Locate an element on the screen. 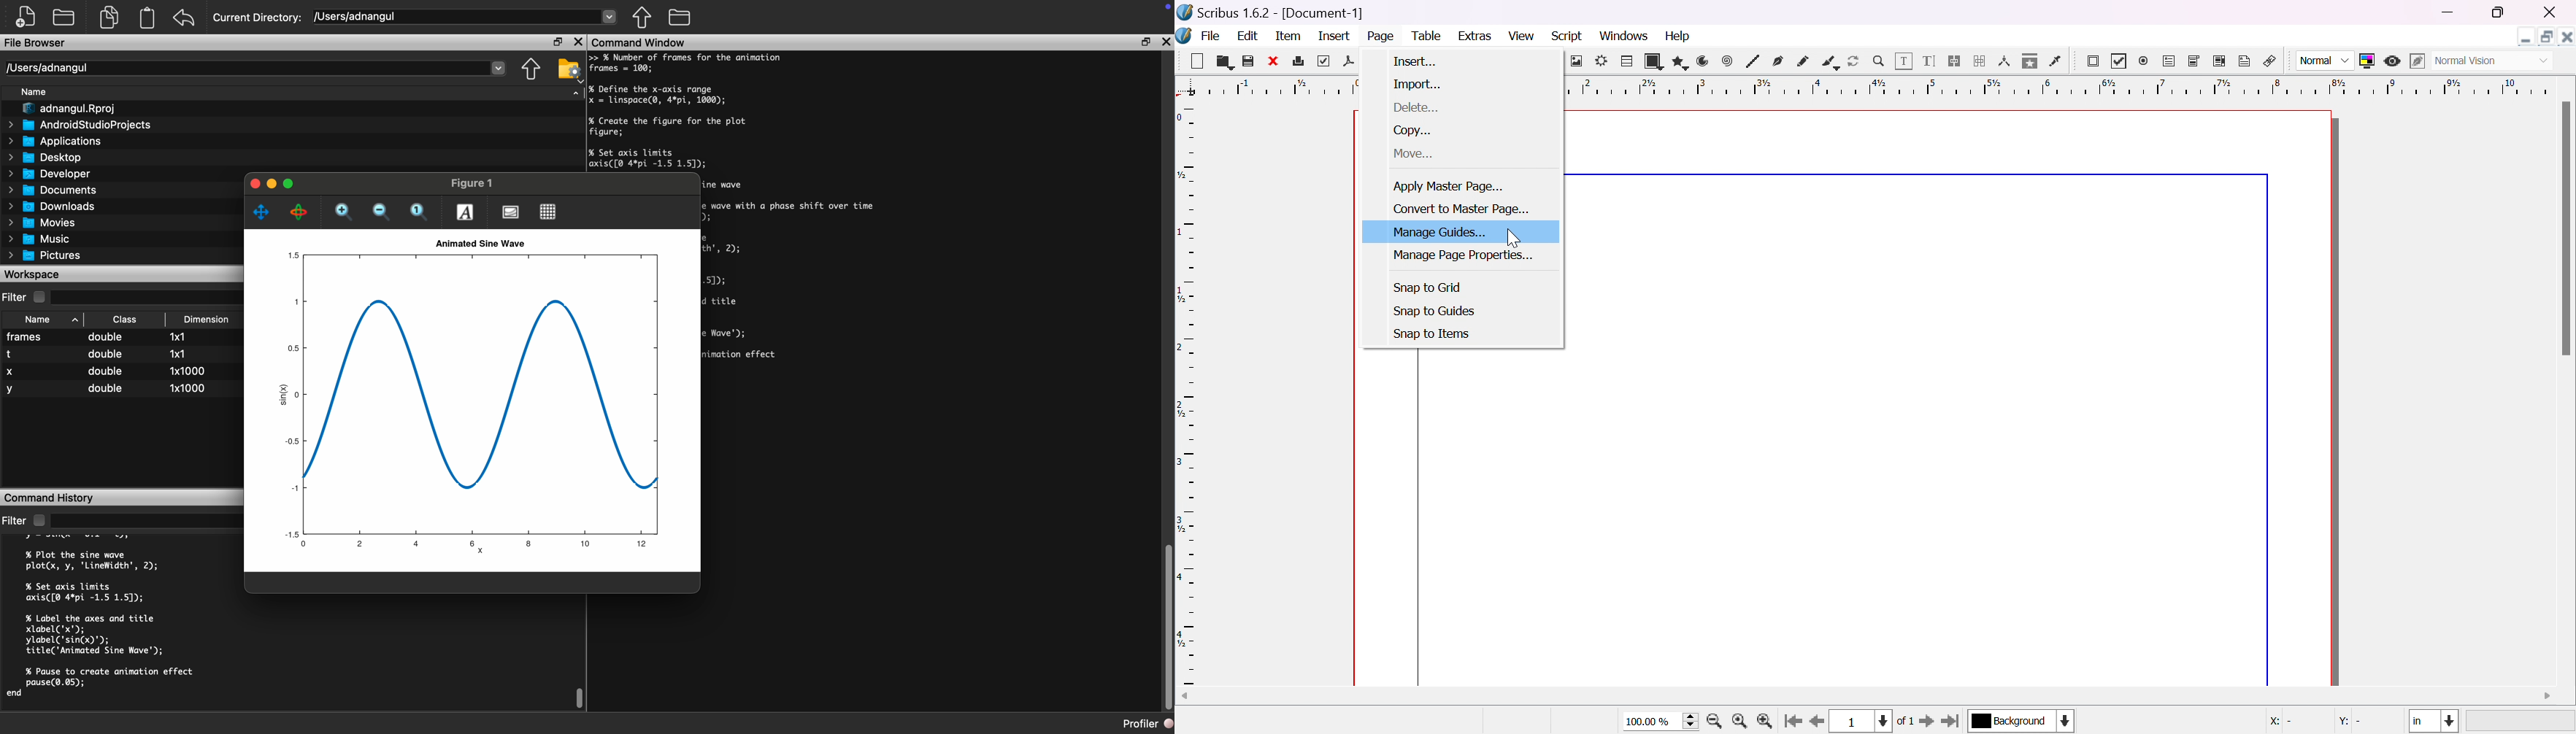 This screenshot has width=2576, height=756. Restore Down is located at coordinates (1145, 43).